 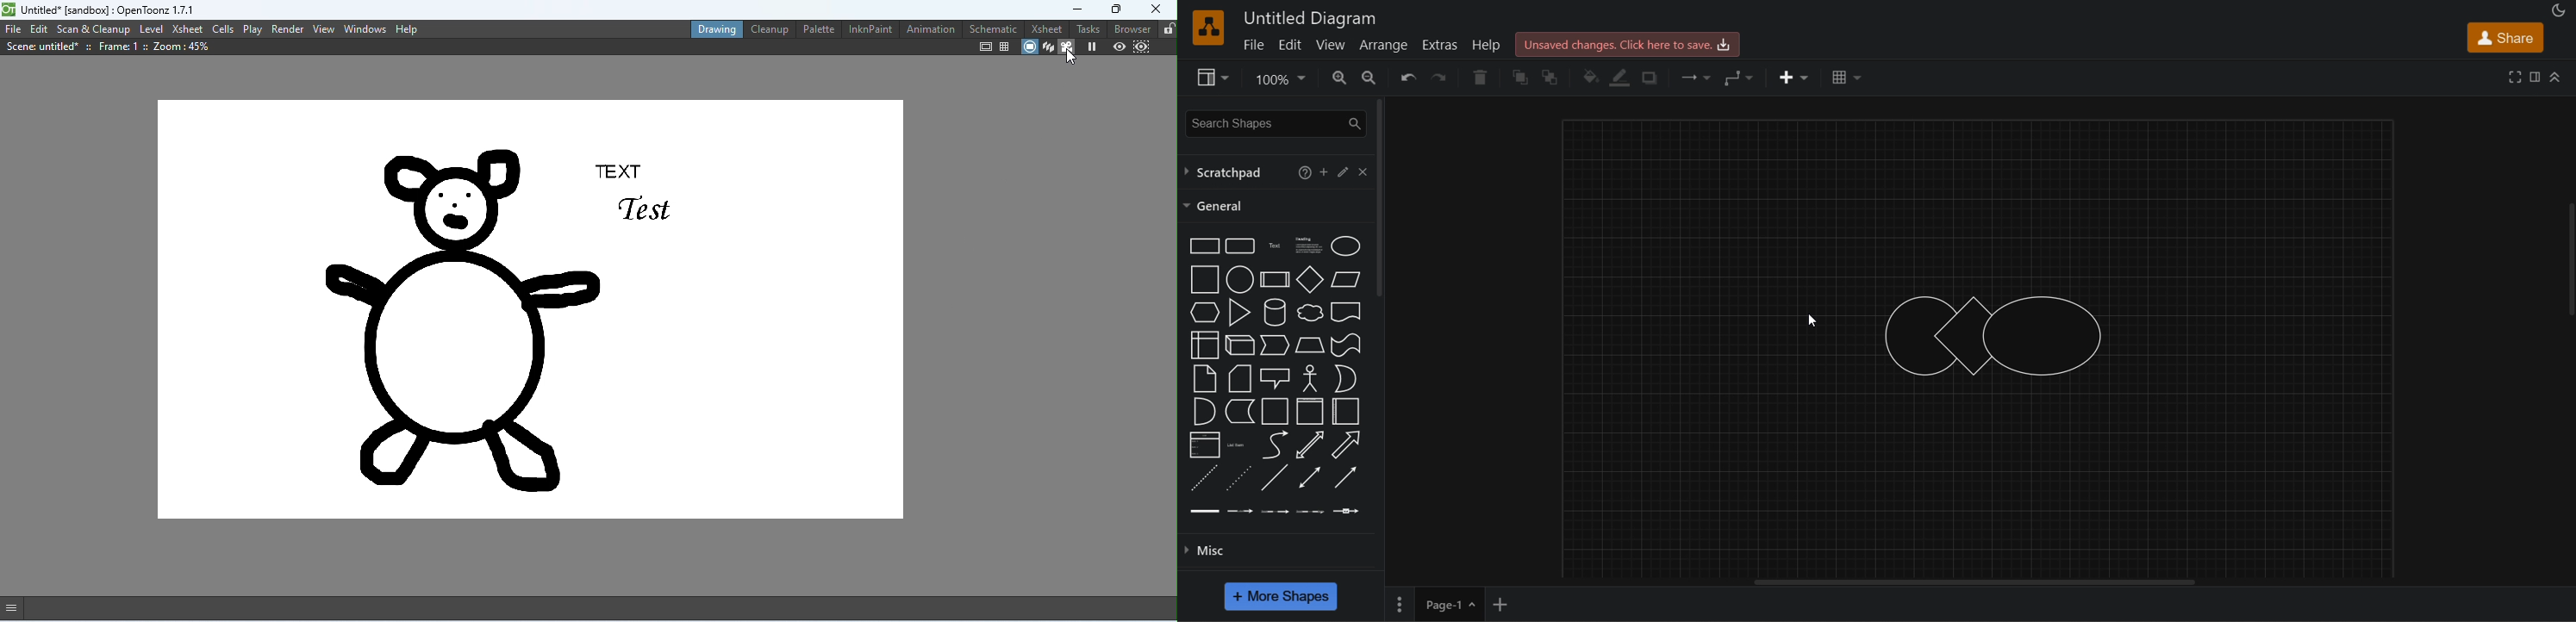 I want to click on to front, so click(x=1521, y=78).